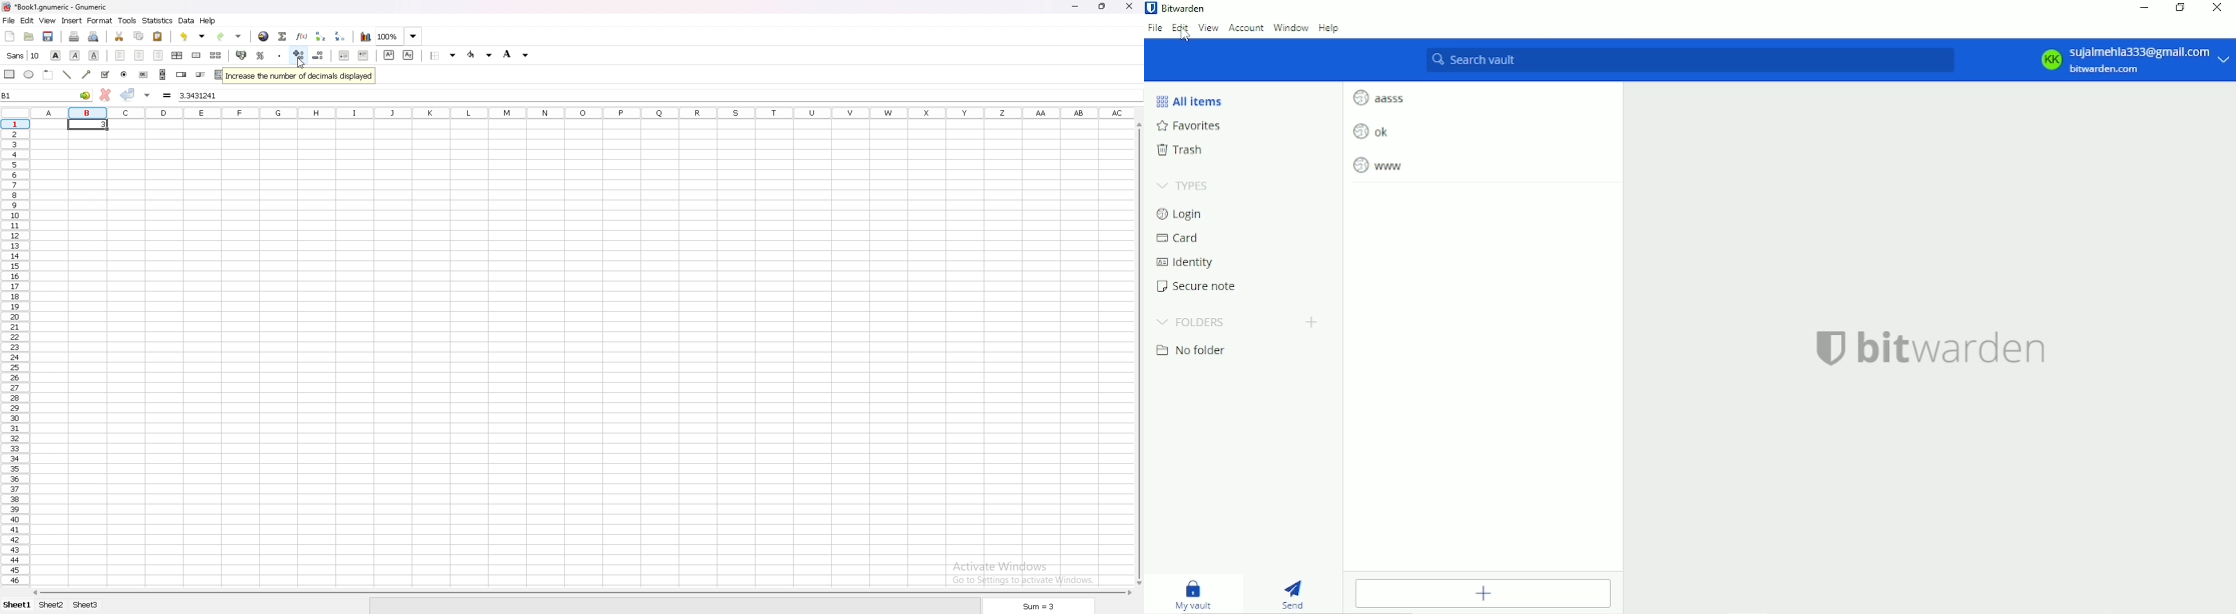 This screenshot has height=616, width=2240. Describe the element at coordinates (399, 36) in the screenshot. I see `100%` at that location.